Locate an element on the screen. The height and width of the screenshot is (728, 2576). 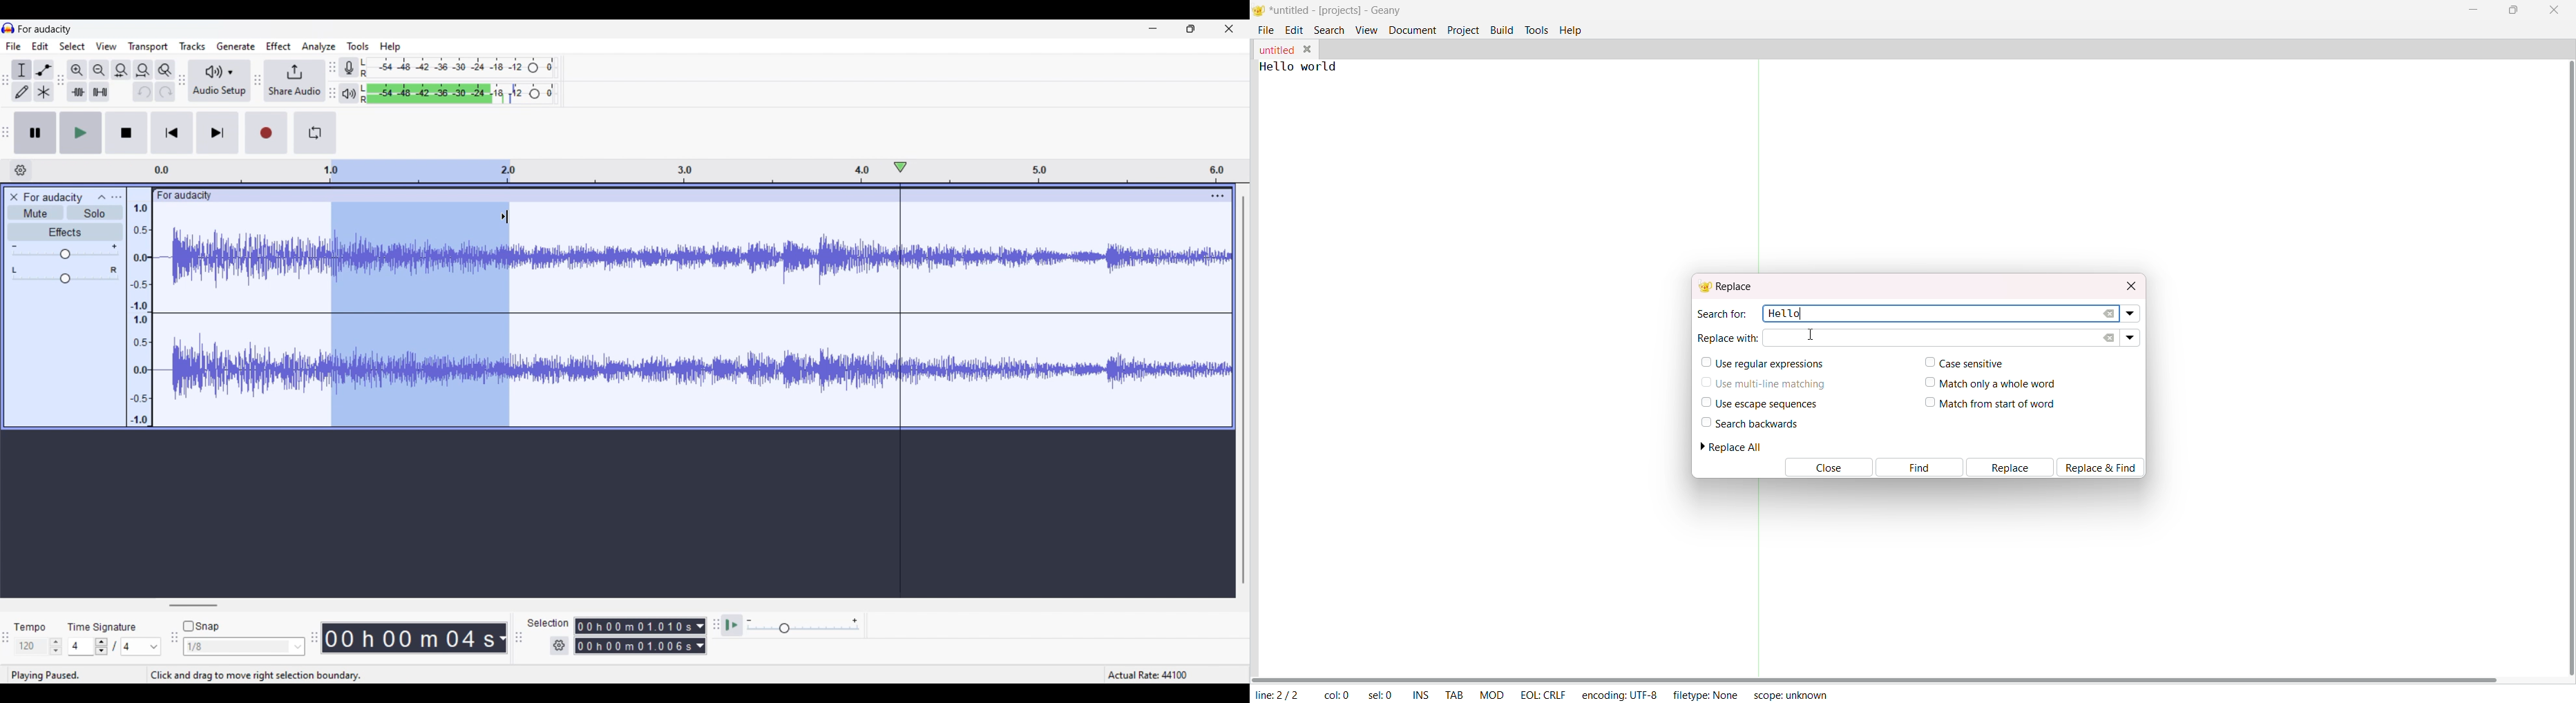
Effects is located at coordinates (64, 232).